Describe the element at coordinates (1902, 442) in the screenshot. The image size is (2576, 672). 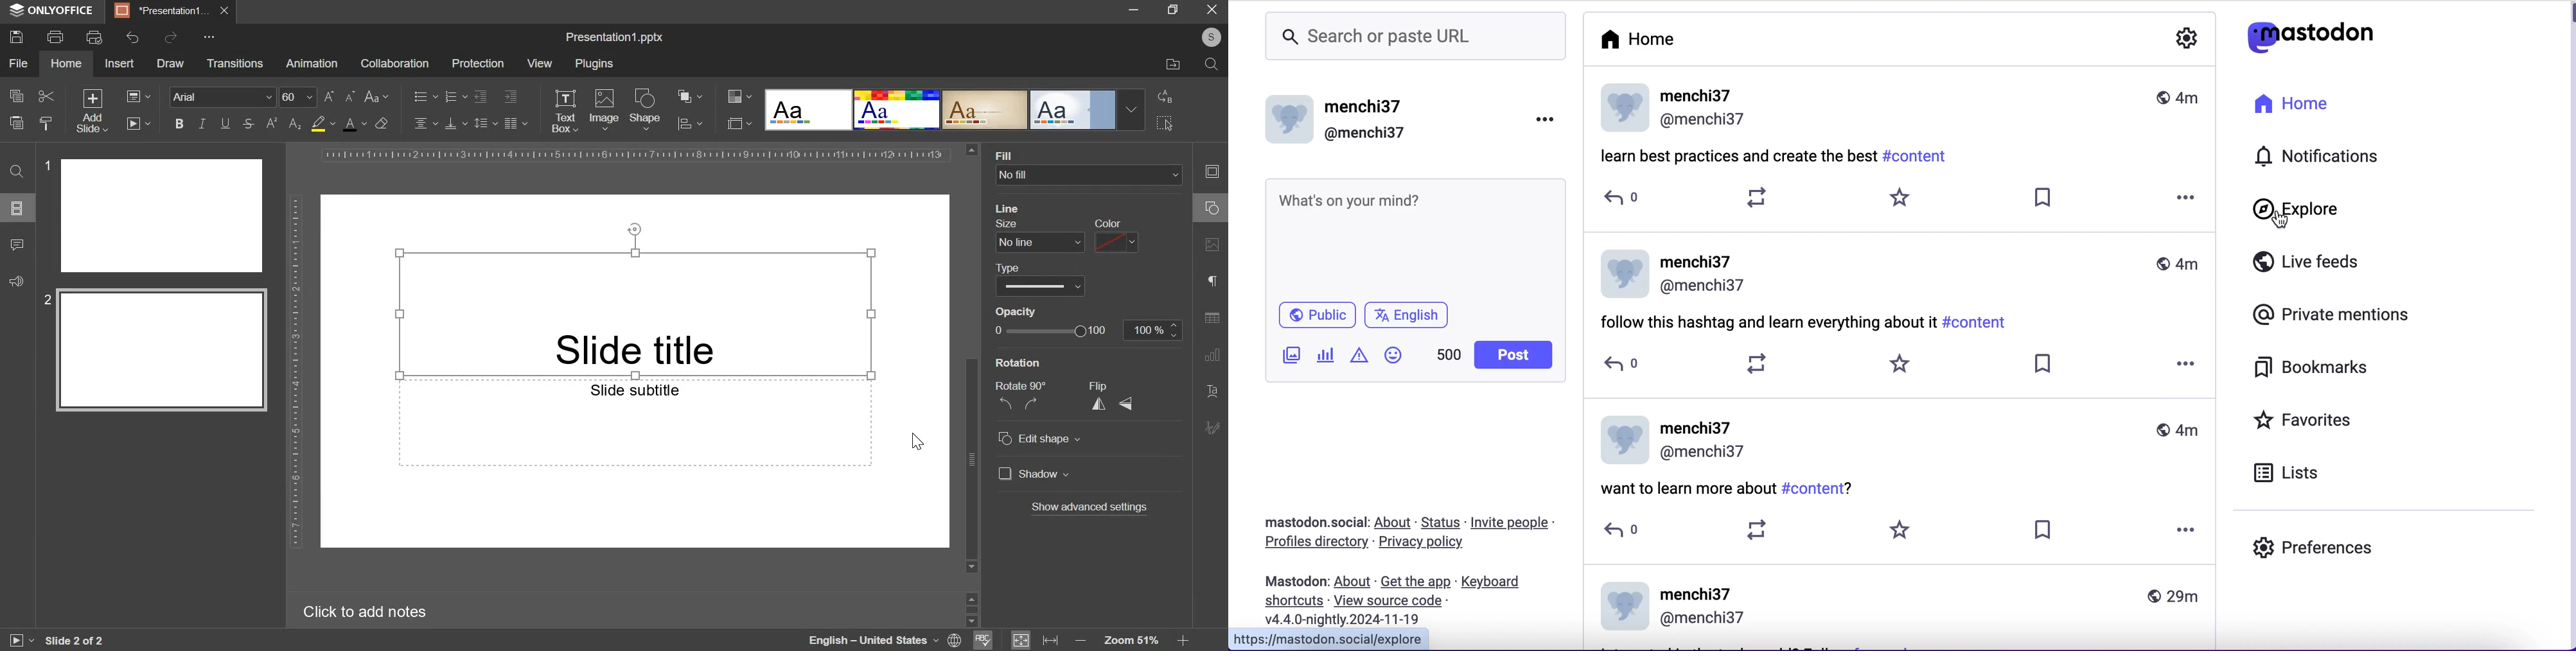
I see `user` at that location.